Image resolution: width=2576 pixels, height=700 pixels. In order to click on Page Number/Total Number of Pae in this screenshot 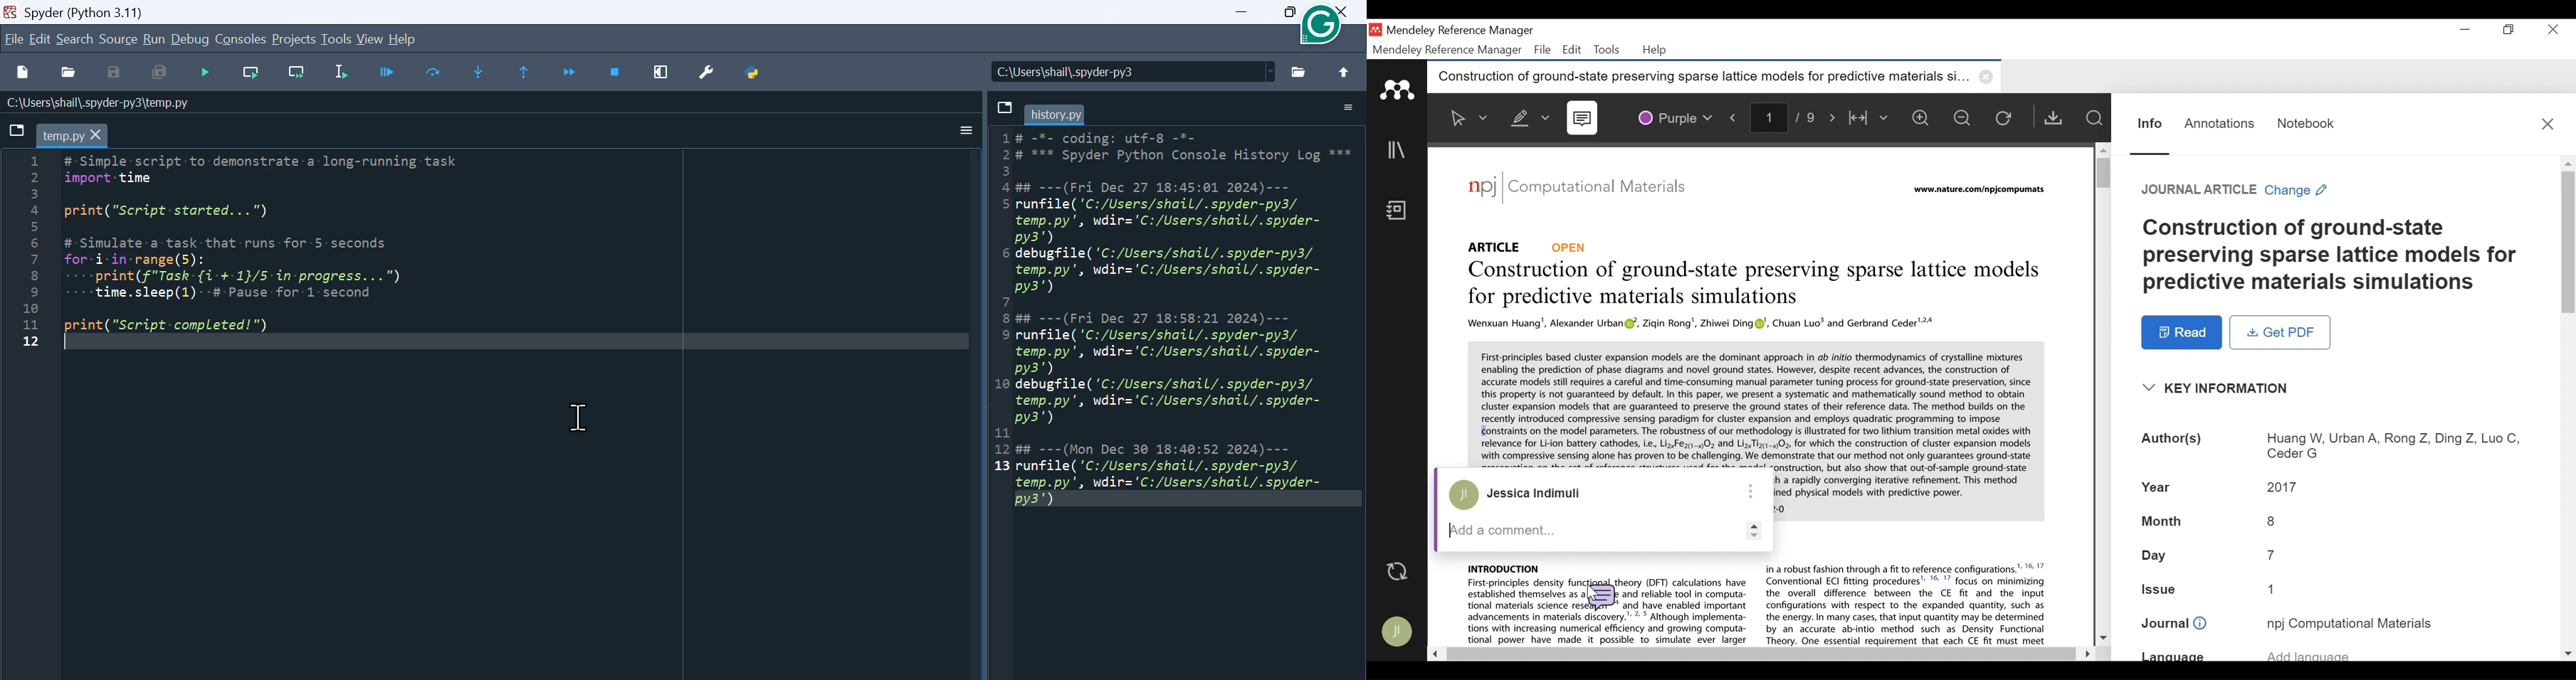, I will do `click(1786, 118)`.